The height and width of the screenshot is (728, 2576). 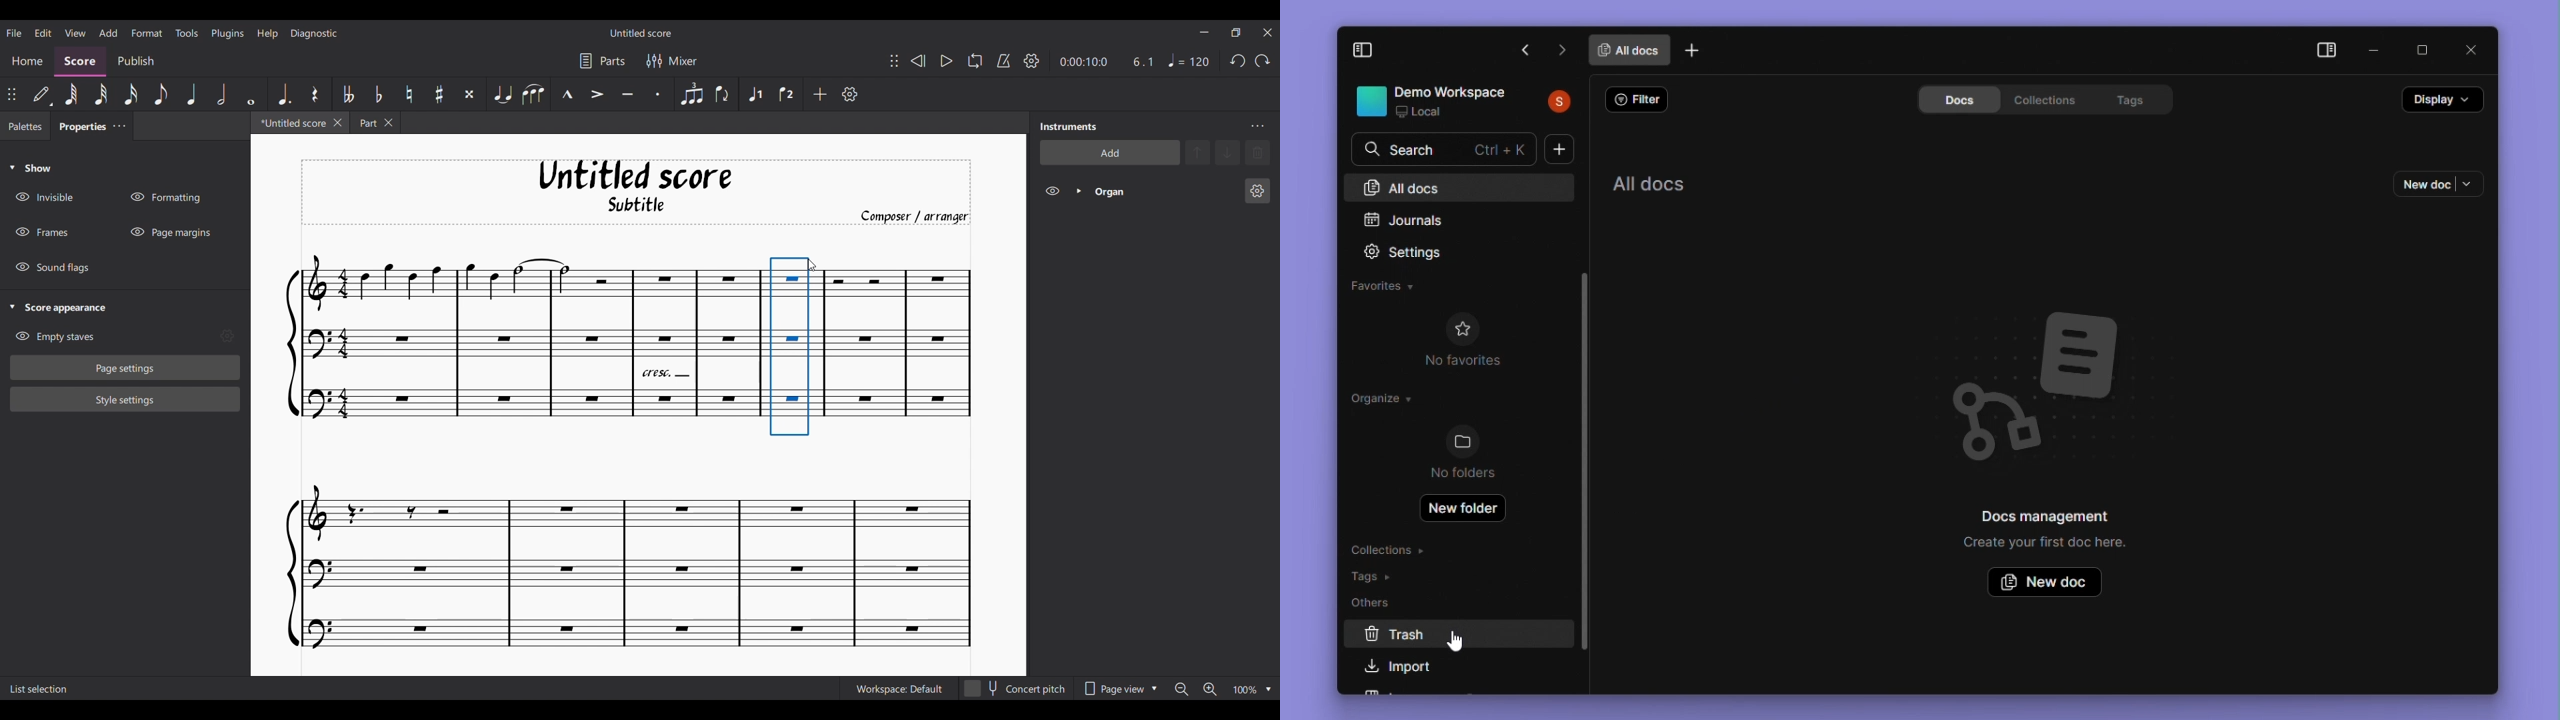 What do you see at coordinates (1164, 191) in the screenshot?
I see `Current instrument` at bounding box center [1164, 191].